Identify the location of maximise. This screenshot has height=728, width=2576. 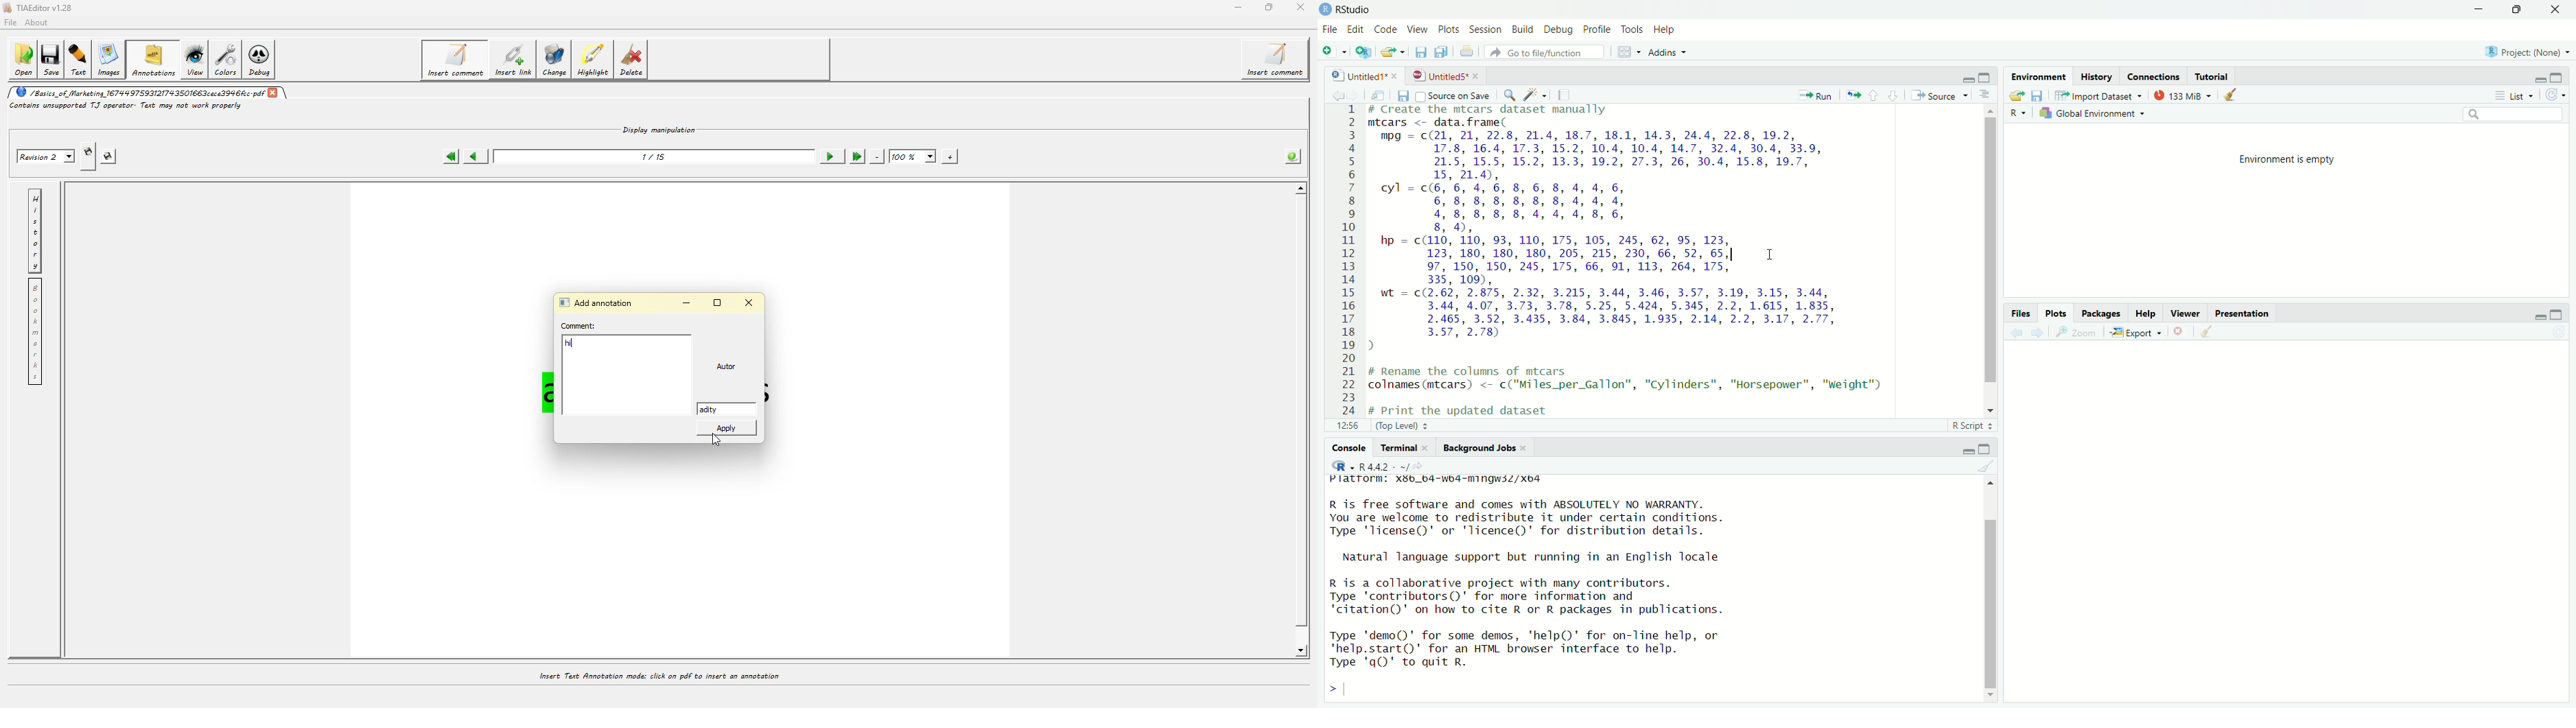
(2557, 77).